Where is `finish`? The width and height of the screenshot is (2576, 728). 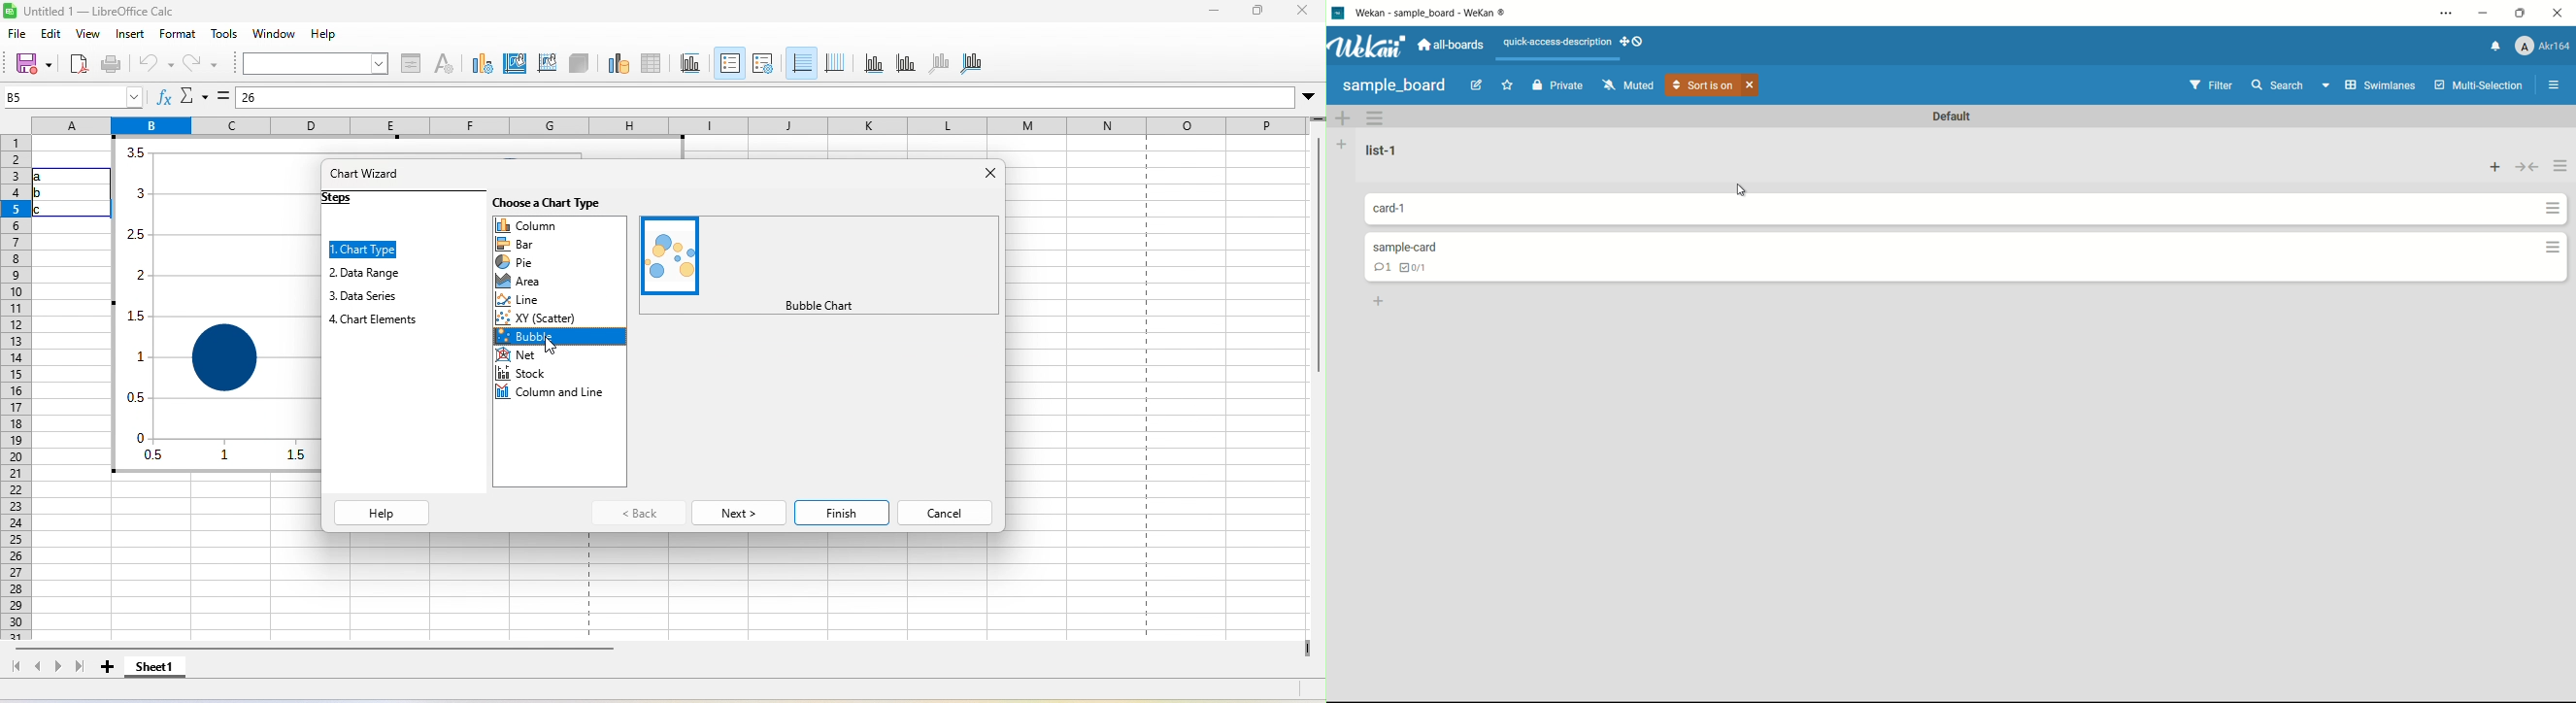 finish is located at coordinates (842, 509).